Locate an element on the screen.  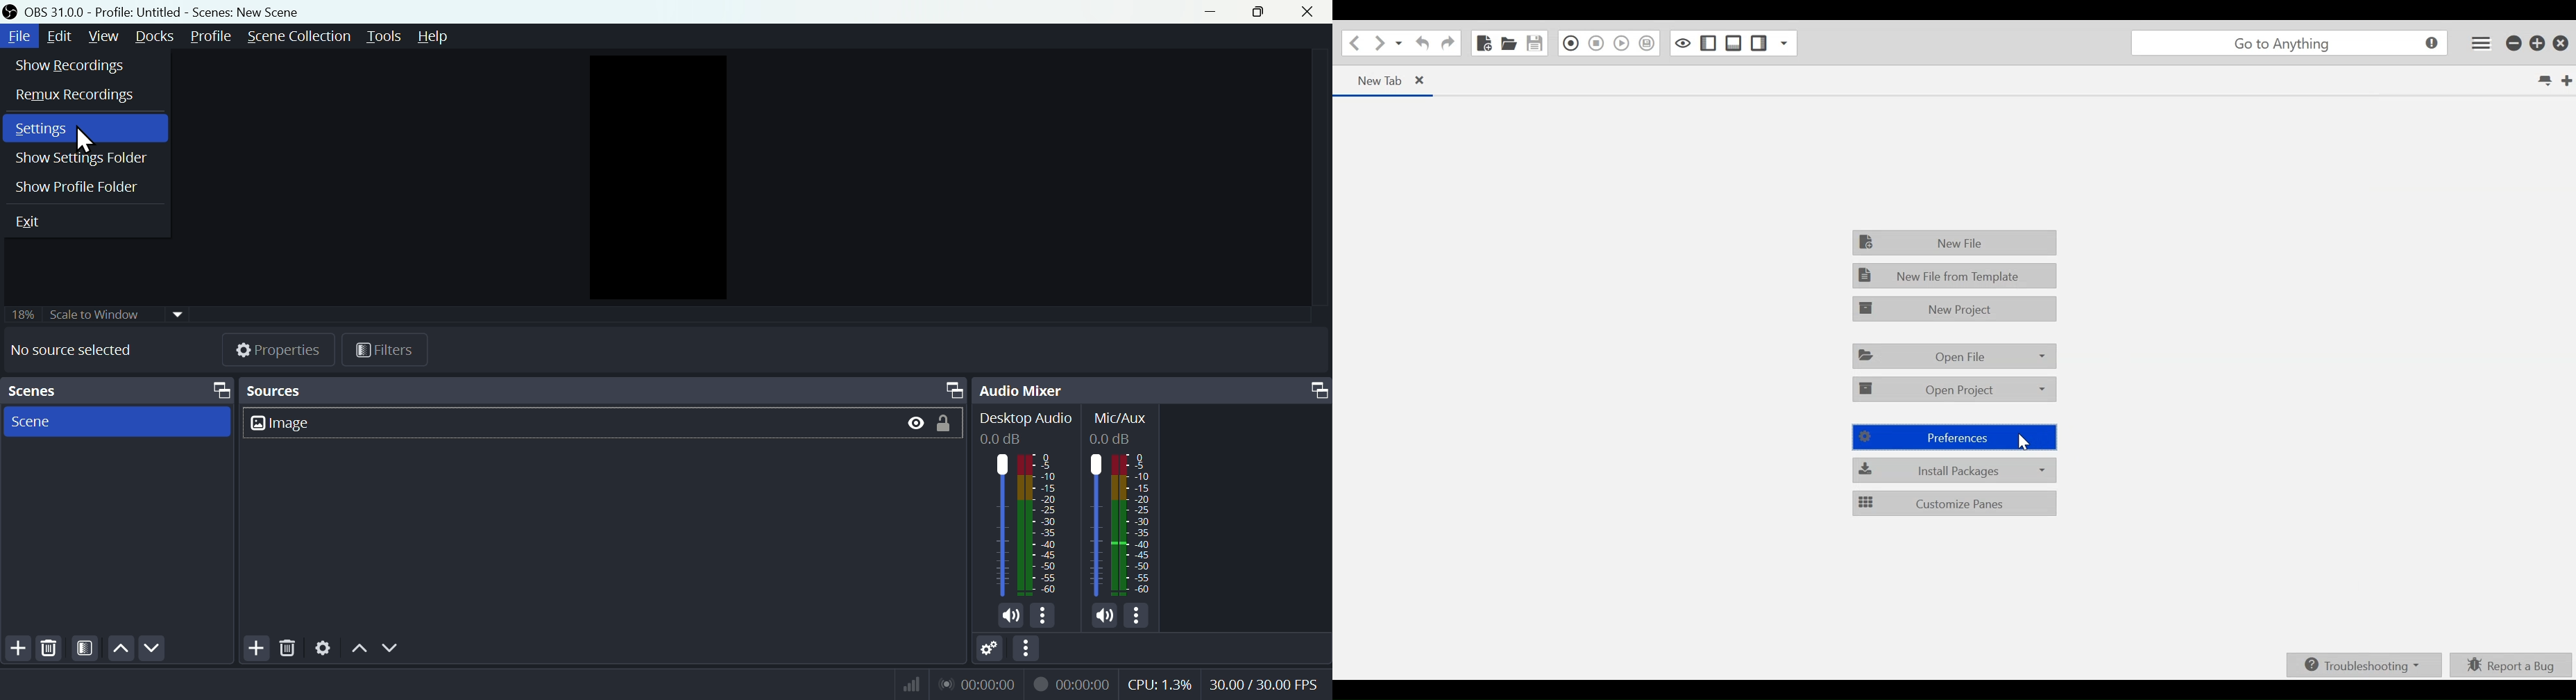
 is located at coordinates (940, 424).